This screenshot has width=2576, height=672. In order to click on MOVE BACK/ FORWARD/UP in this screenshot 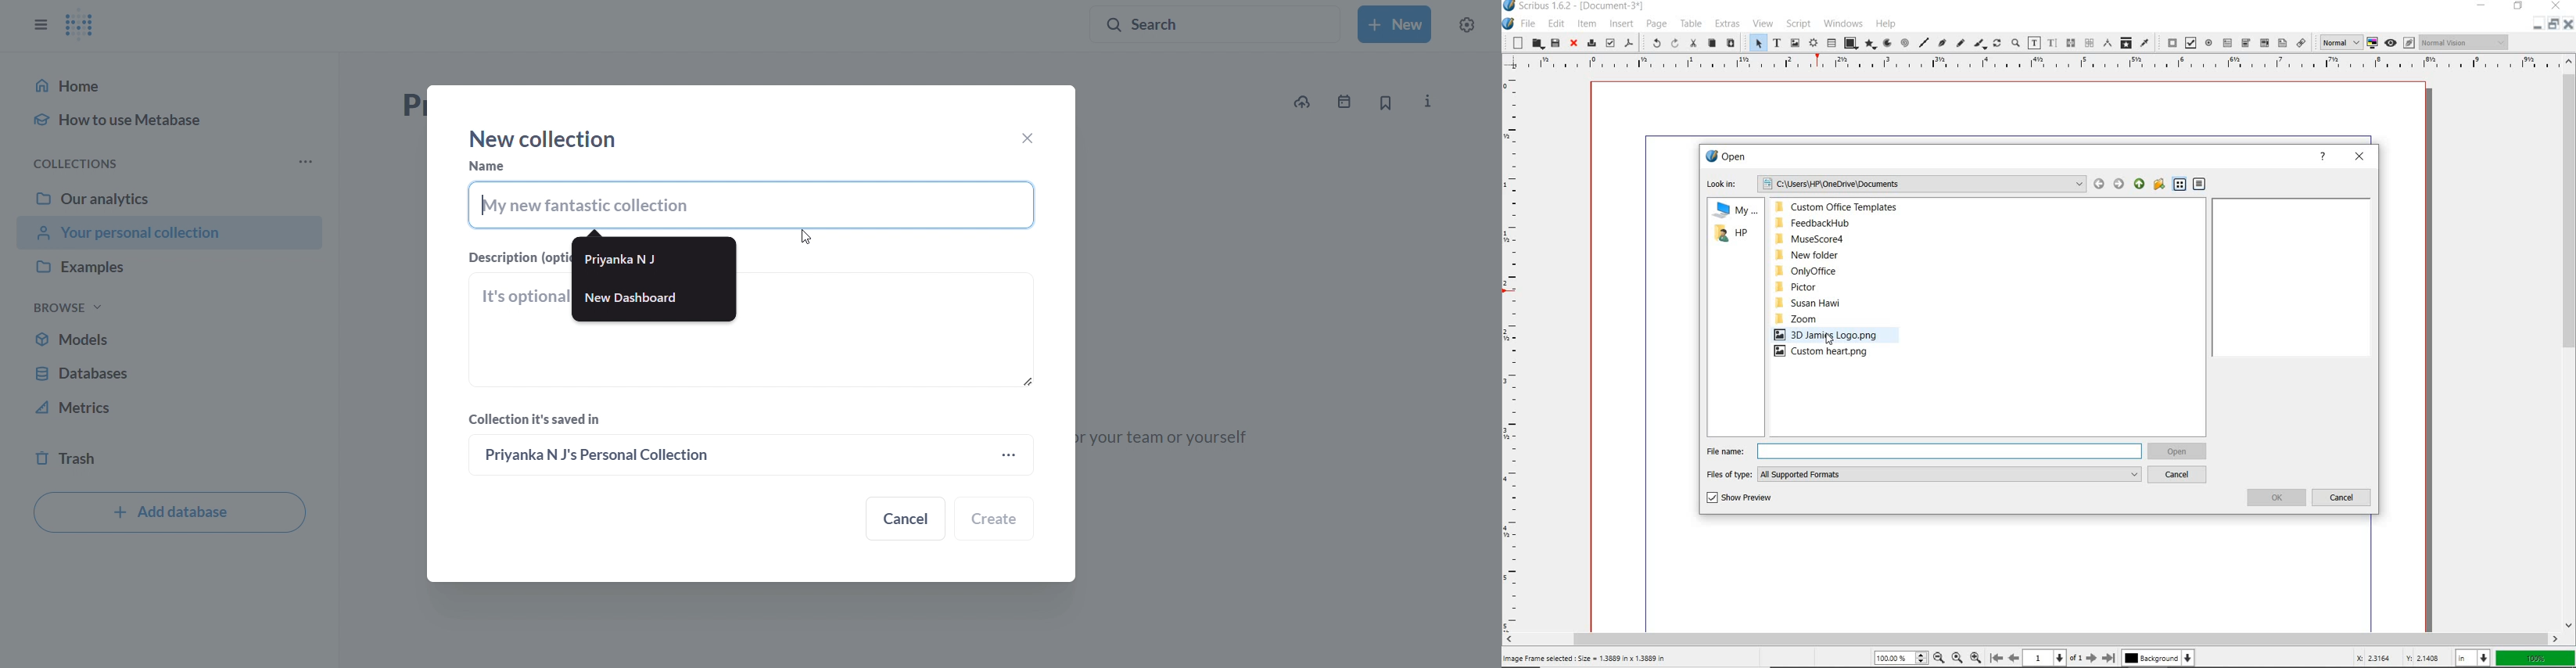, I will do `click(2118, 183)`.